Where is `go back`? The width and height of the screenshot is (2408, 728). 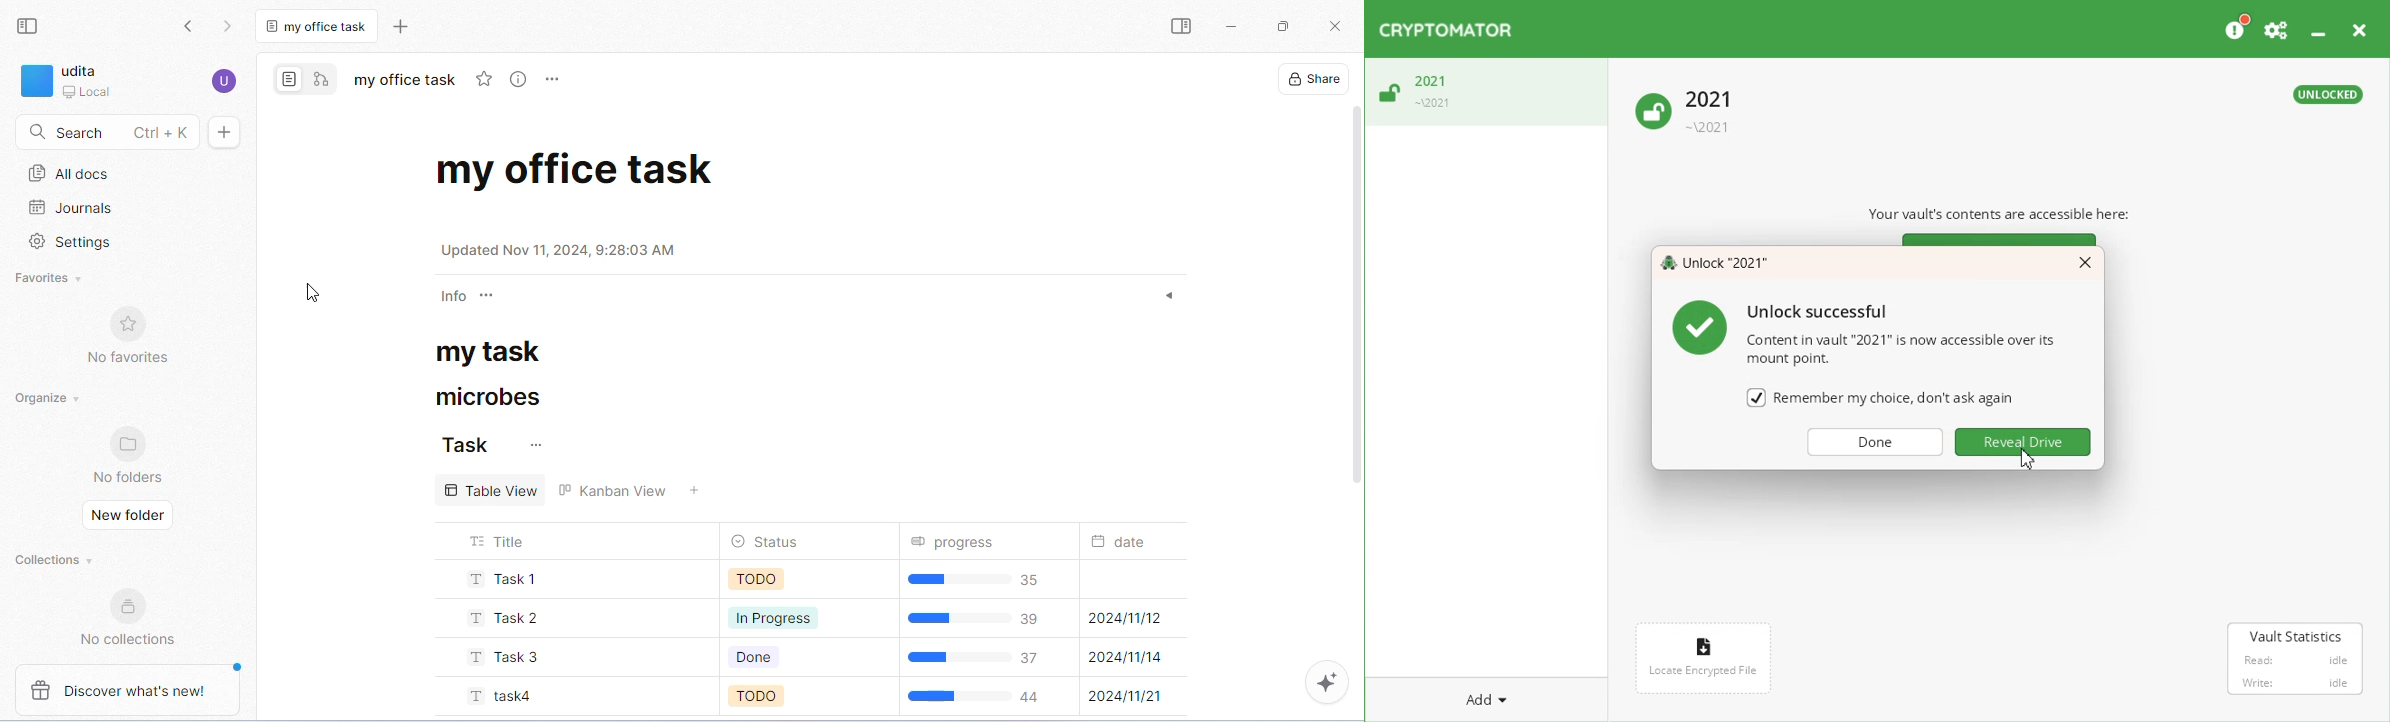
go back is located at coordinates (191, 28).